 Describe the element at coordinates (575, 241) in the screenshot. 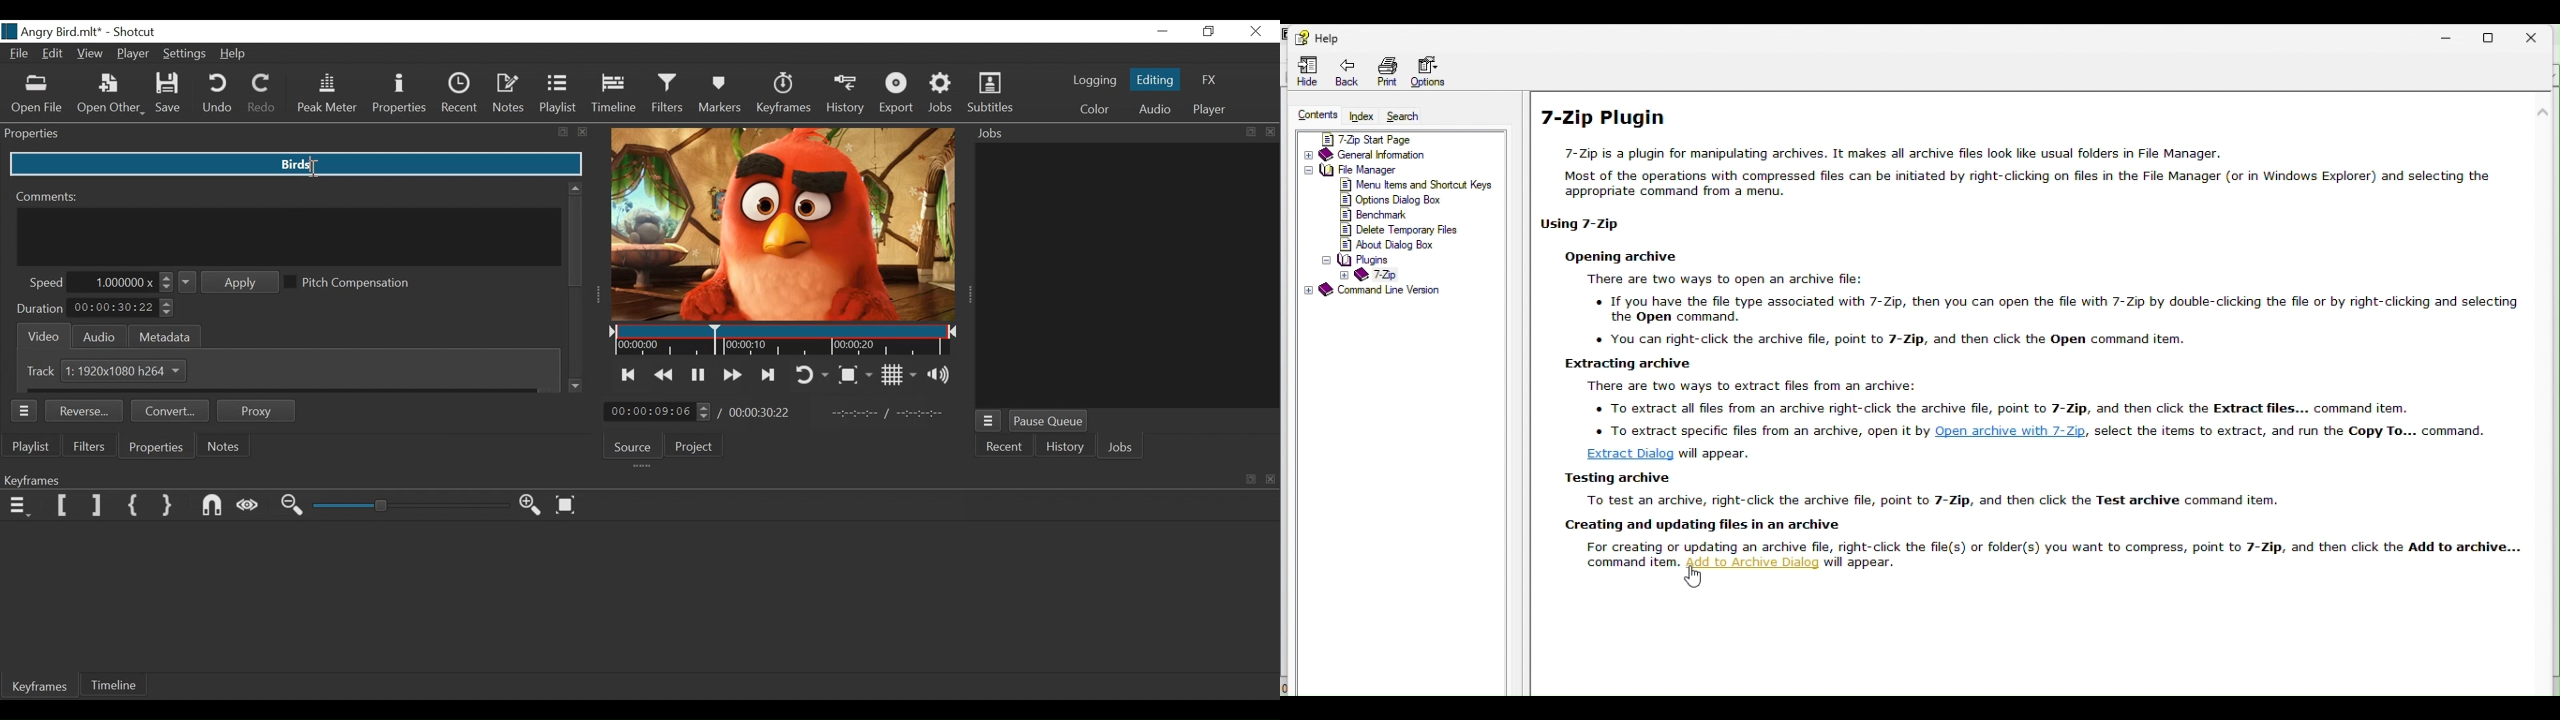

I see `Vertical Scrollbar` at that location.